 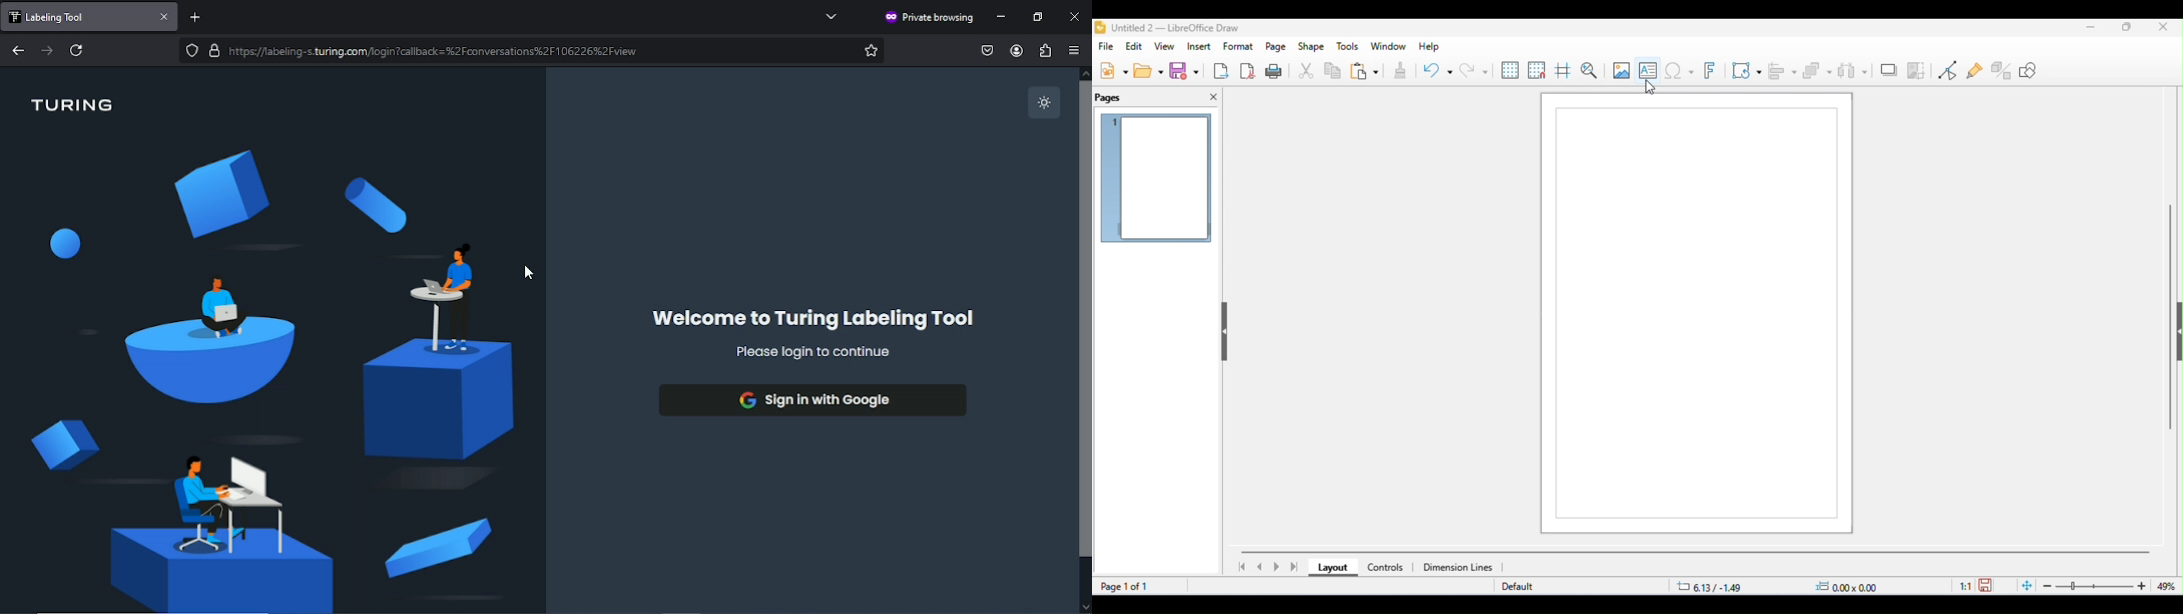 What do you see at coordinates (1157, 180) in the screenshot?
I see `current page ` at bounding box center [1157, 180].